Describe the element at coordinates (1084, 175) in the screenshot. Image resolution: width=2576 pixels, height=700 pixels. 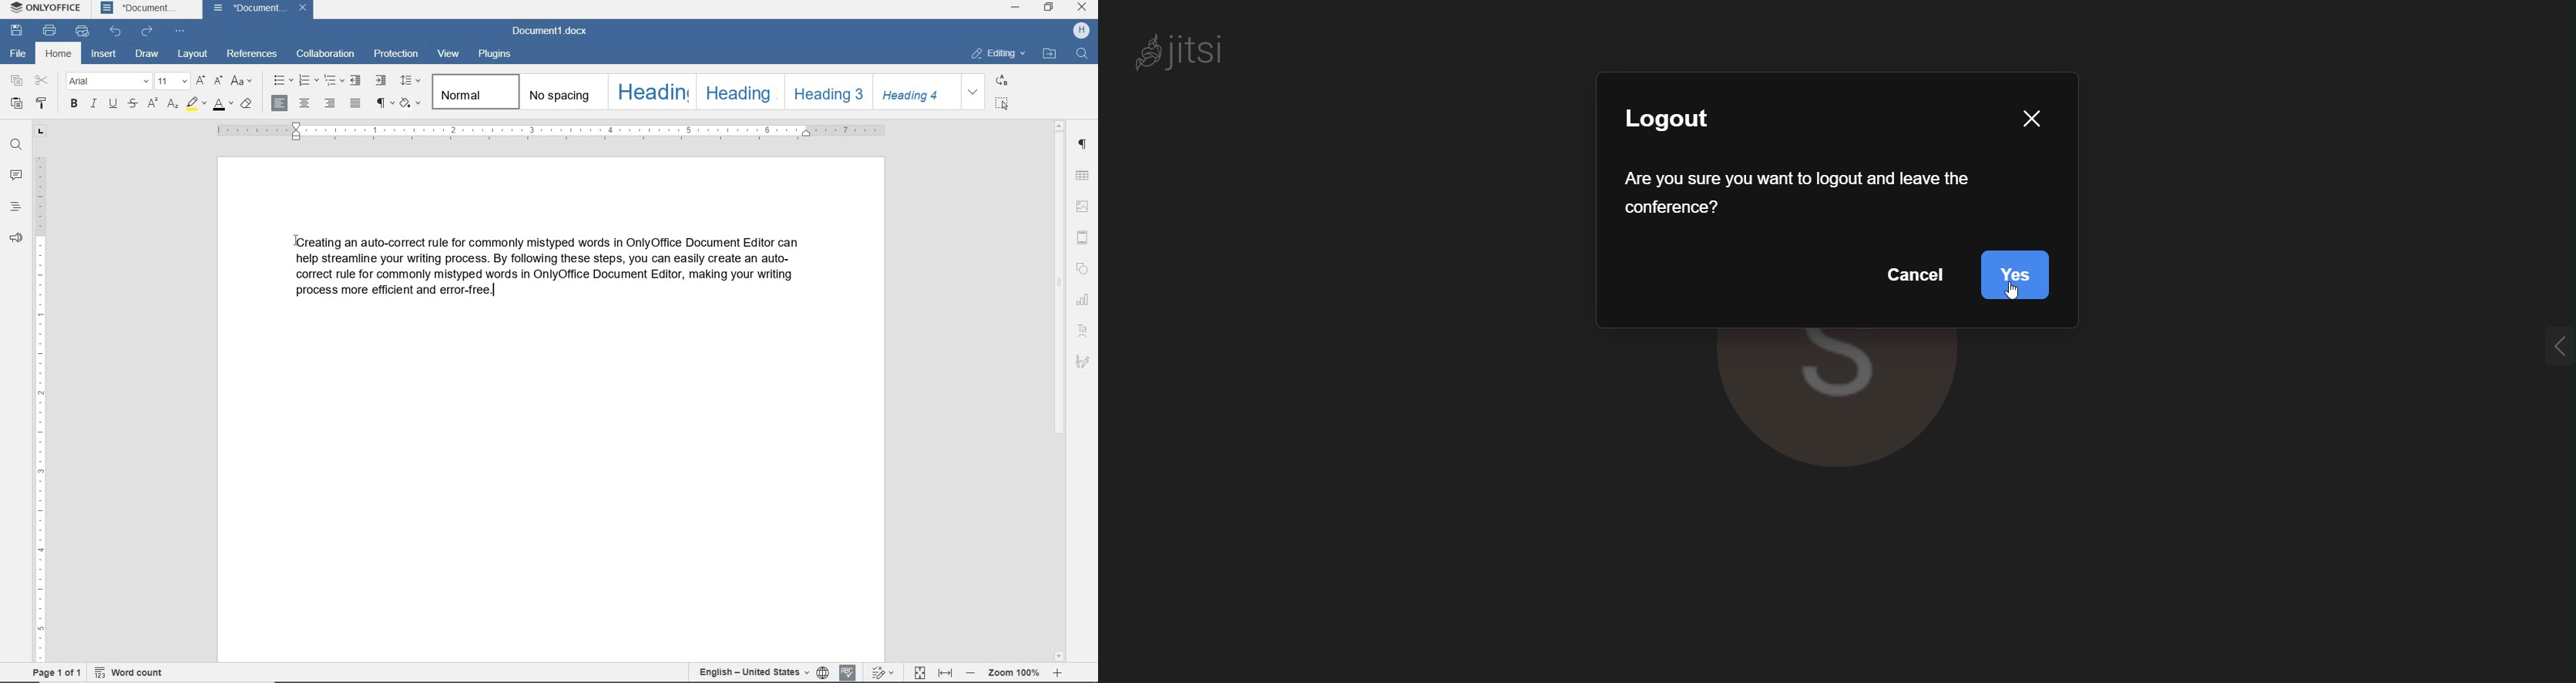
I see `table` at that location.